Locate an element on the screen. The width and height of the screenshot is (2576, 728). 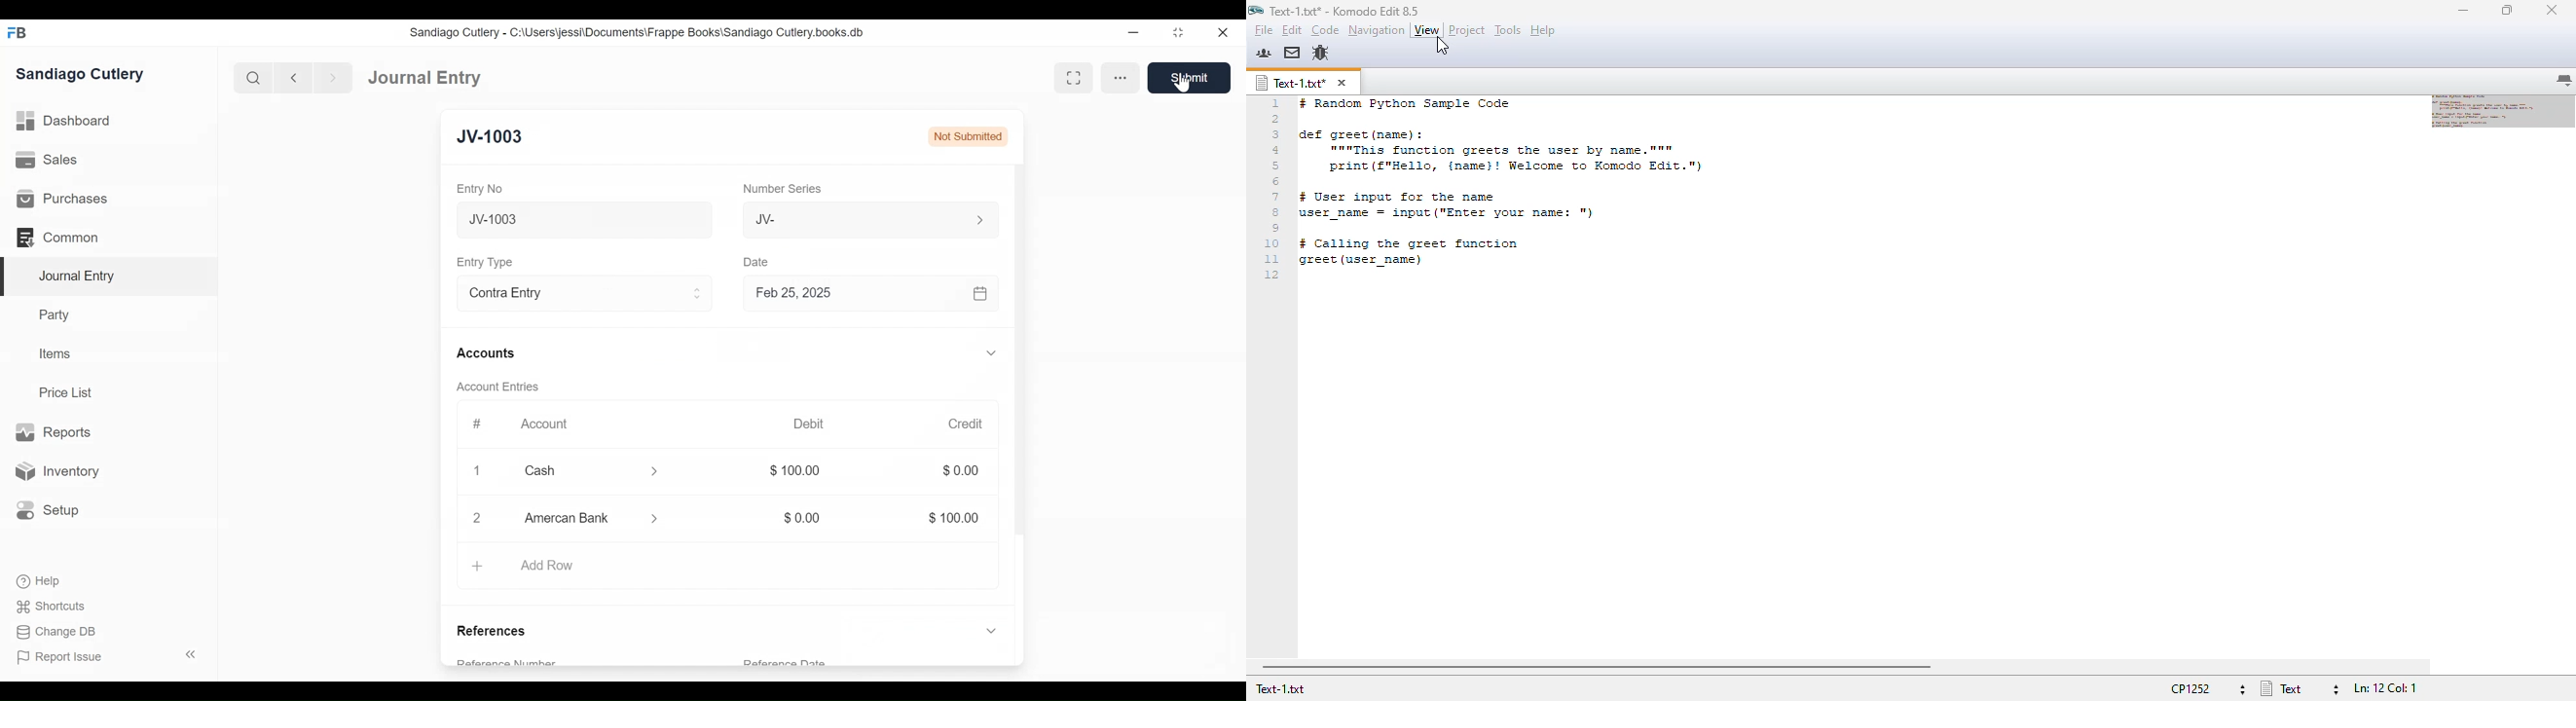
Expand is located at coordinates (698, 295).